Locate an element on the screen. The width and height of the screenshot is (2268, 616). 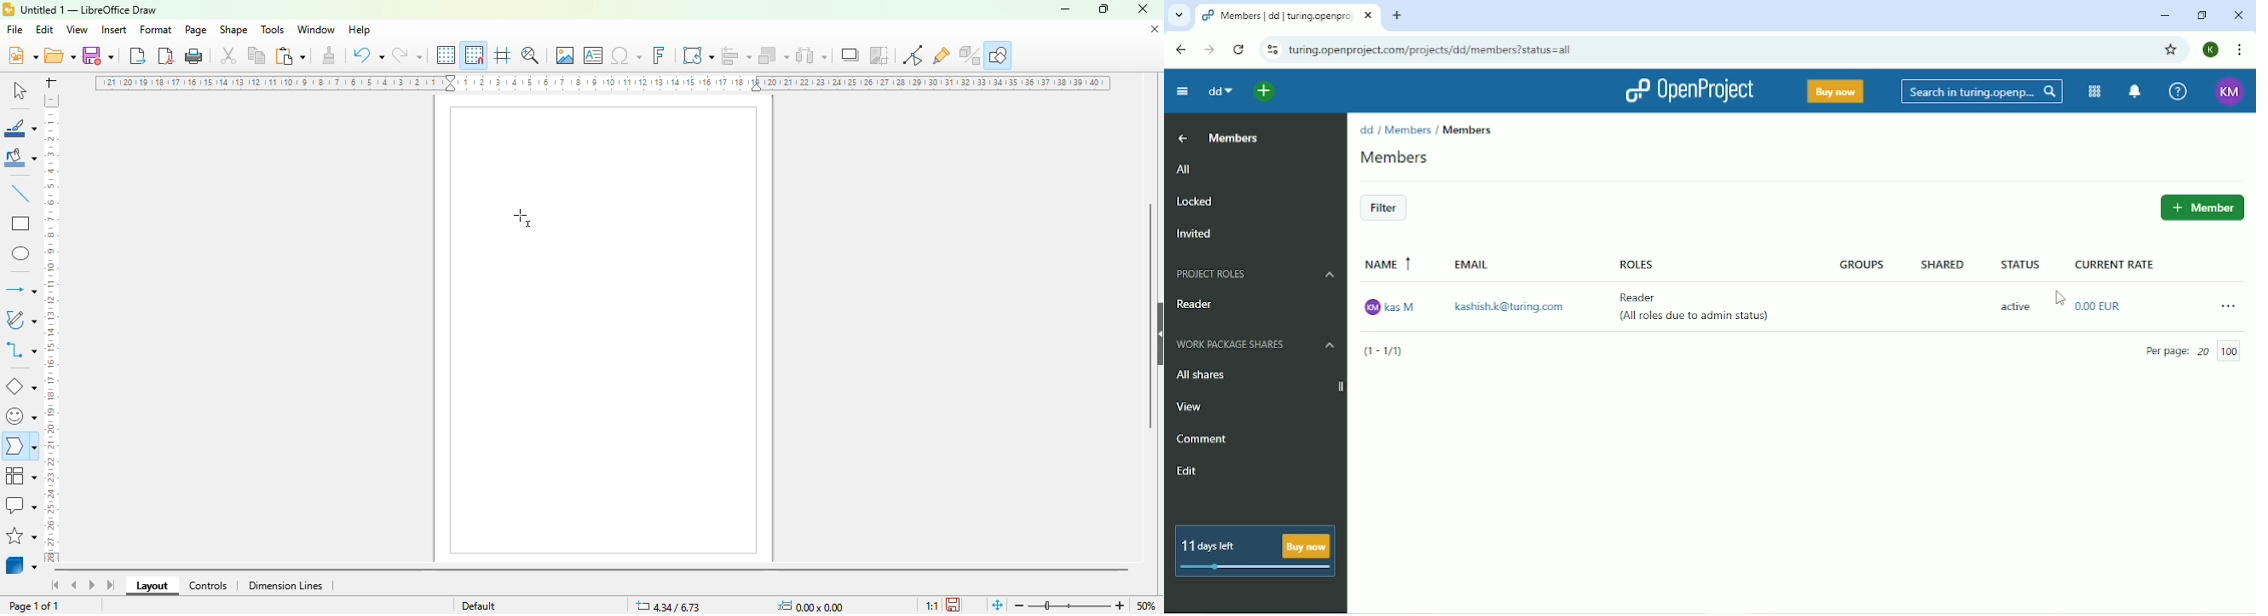
select at least three objects to distribute is located at coordinates (812, 55).